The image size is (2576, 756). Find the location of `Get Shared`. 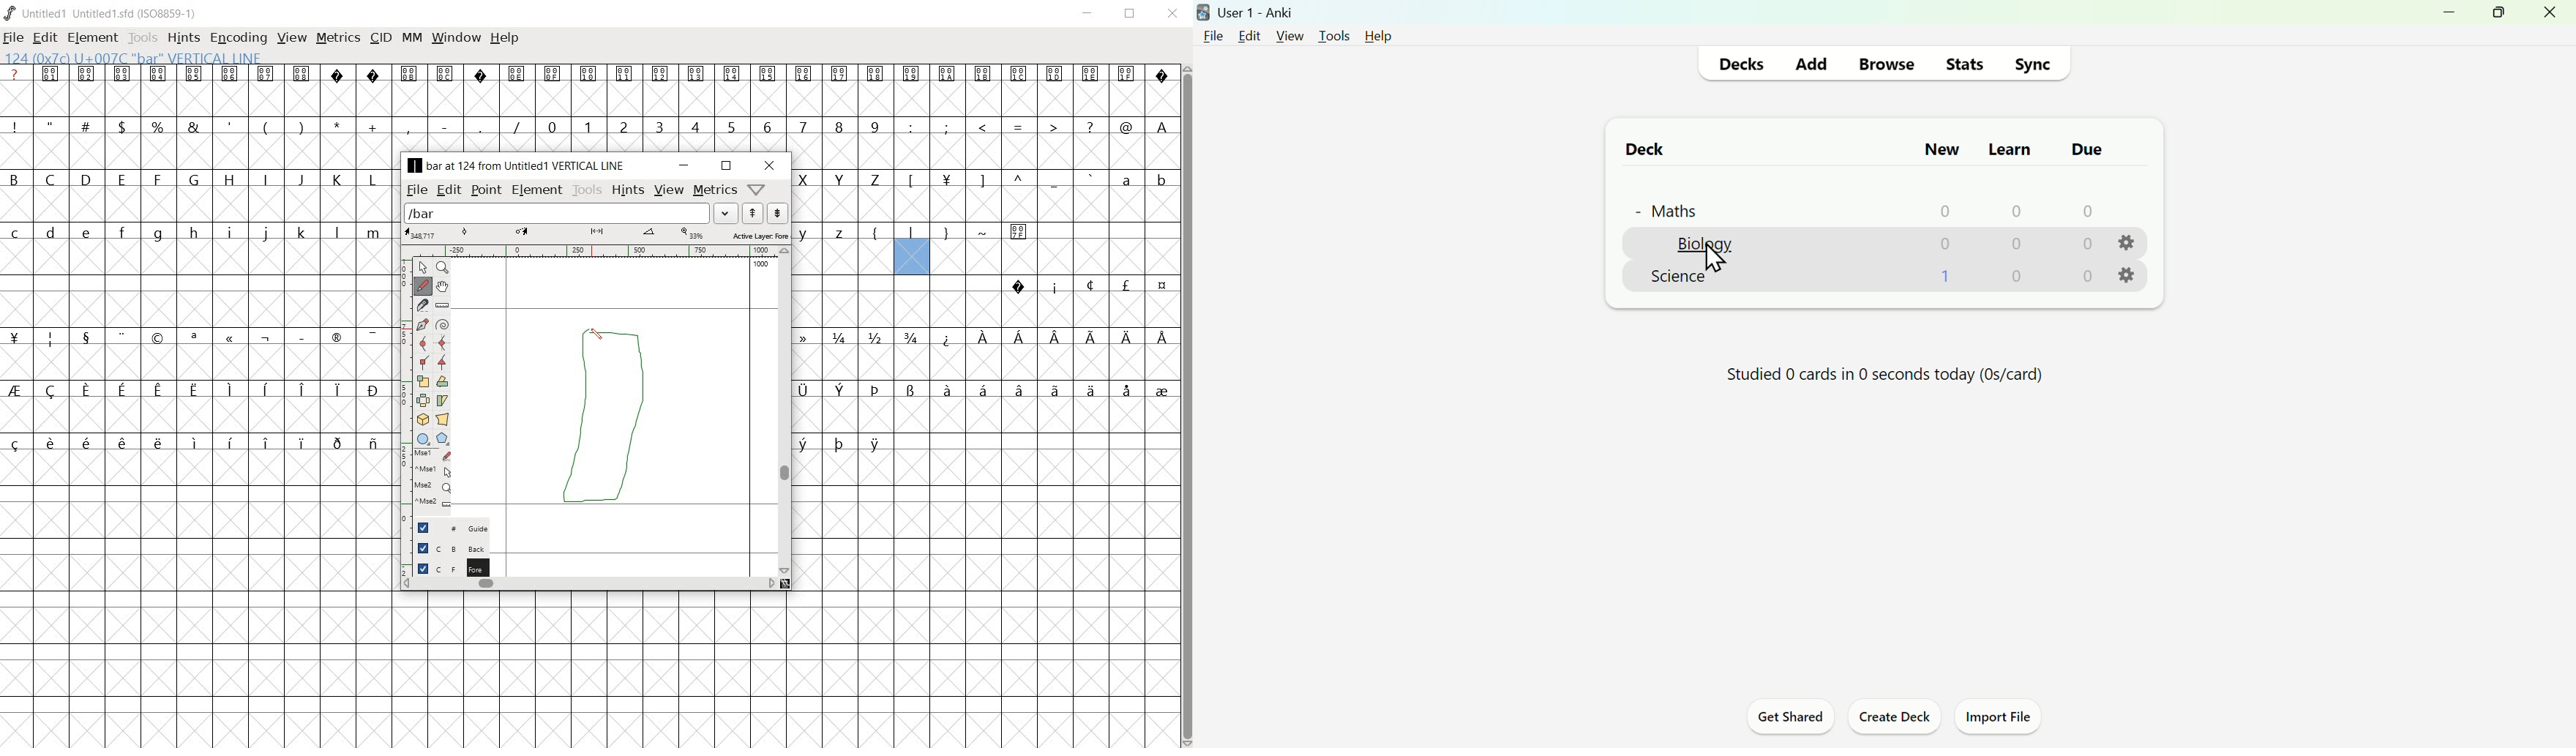

Get Shared is located at coordinates (1792, 718).